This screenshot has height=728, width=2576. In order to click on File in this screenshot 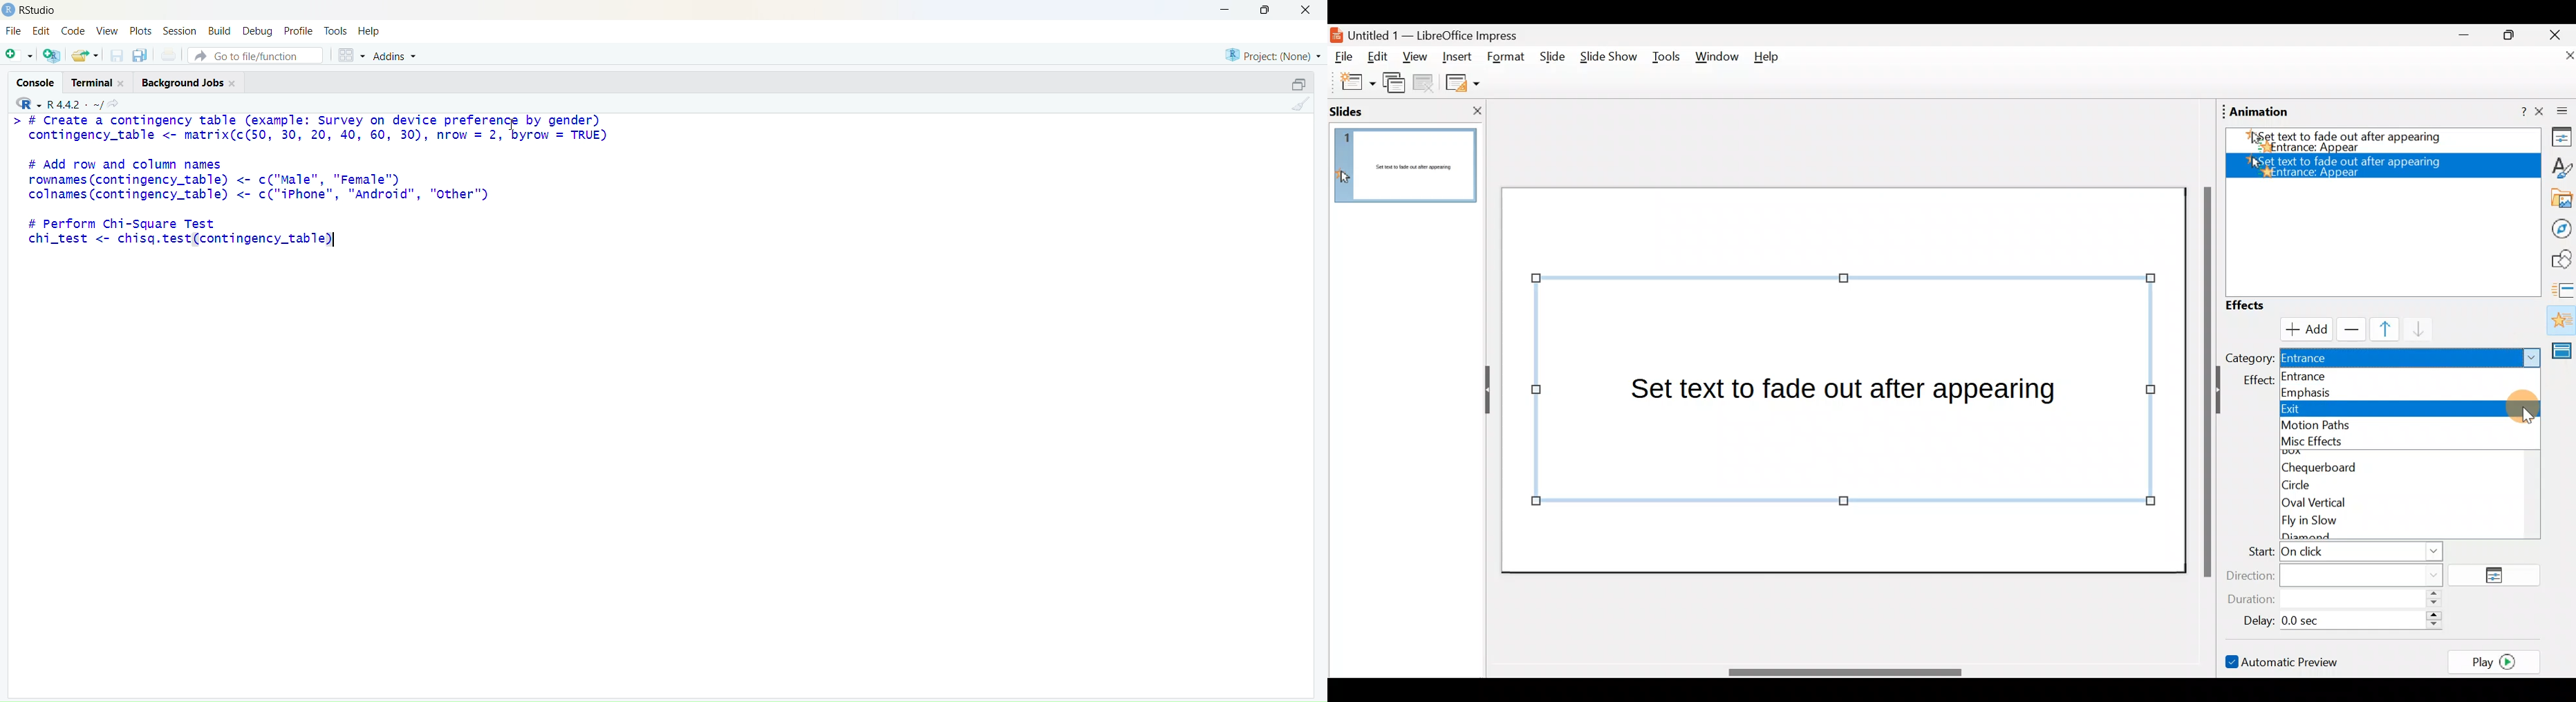, I will do `click(15, 30)`.